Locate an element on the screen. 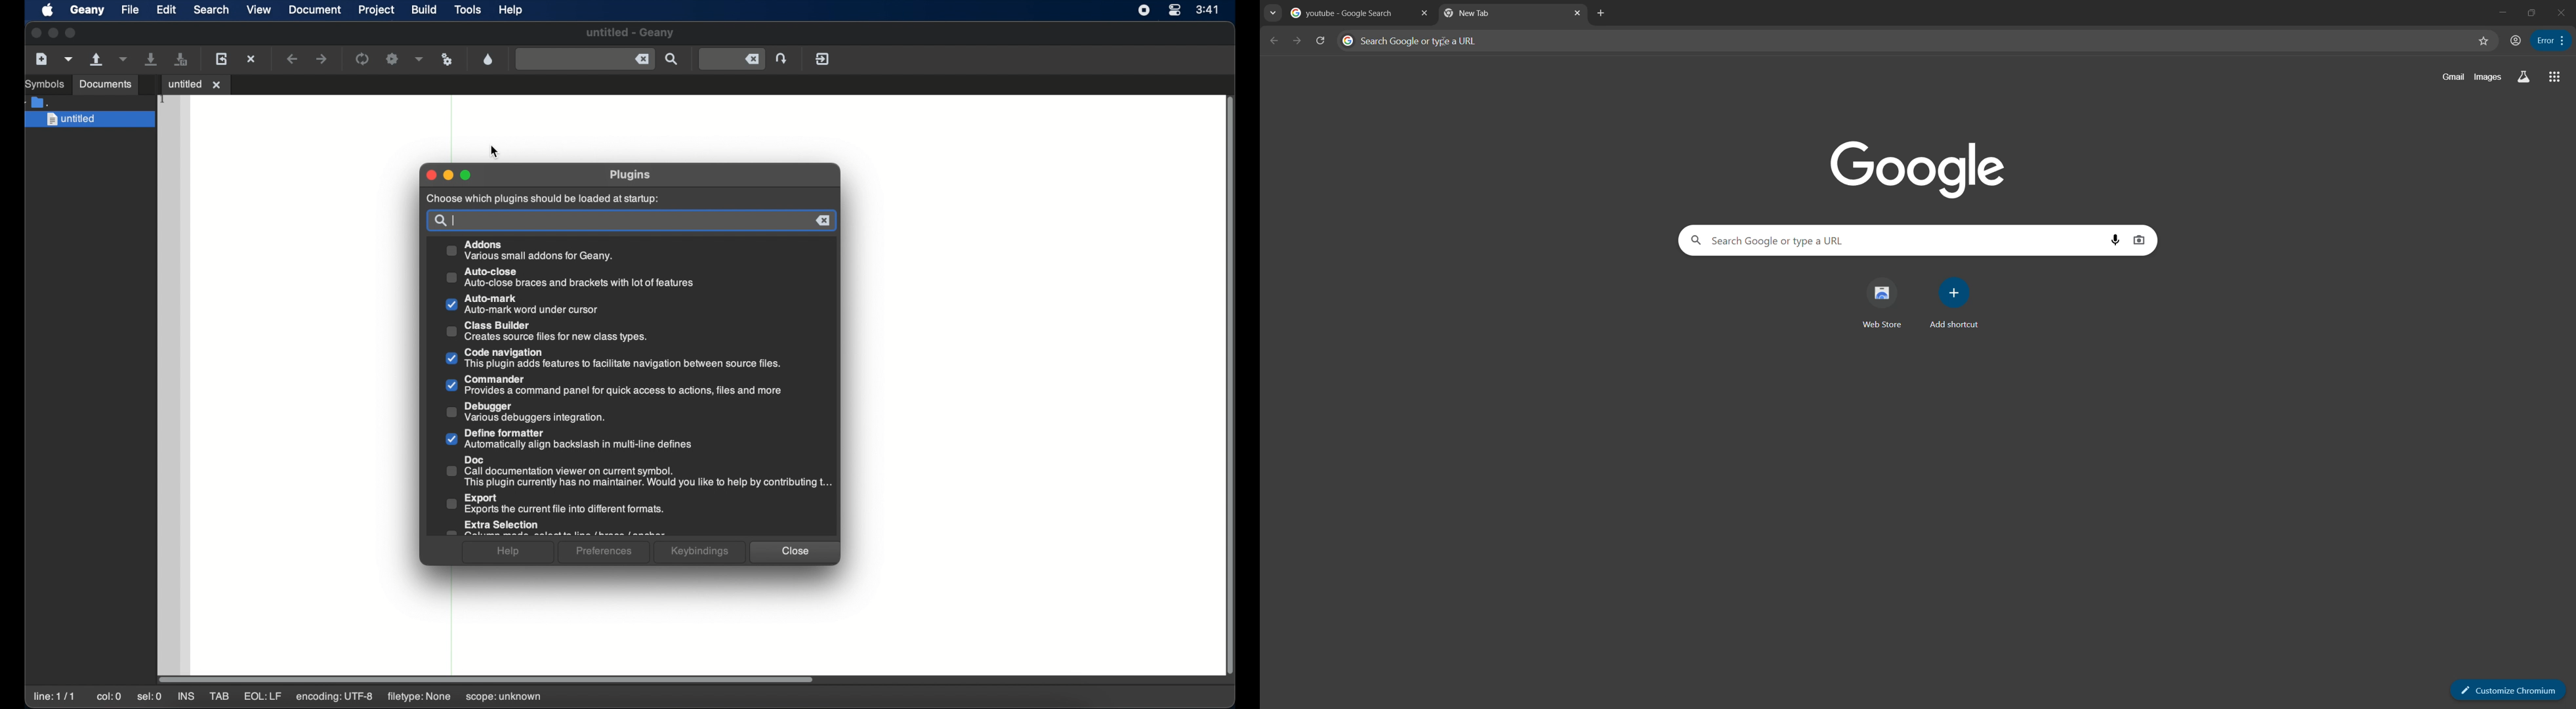  untitled 1 is located at coordinates (196, 83).